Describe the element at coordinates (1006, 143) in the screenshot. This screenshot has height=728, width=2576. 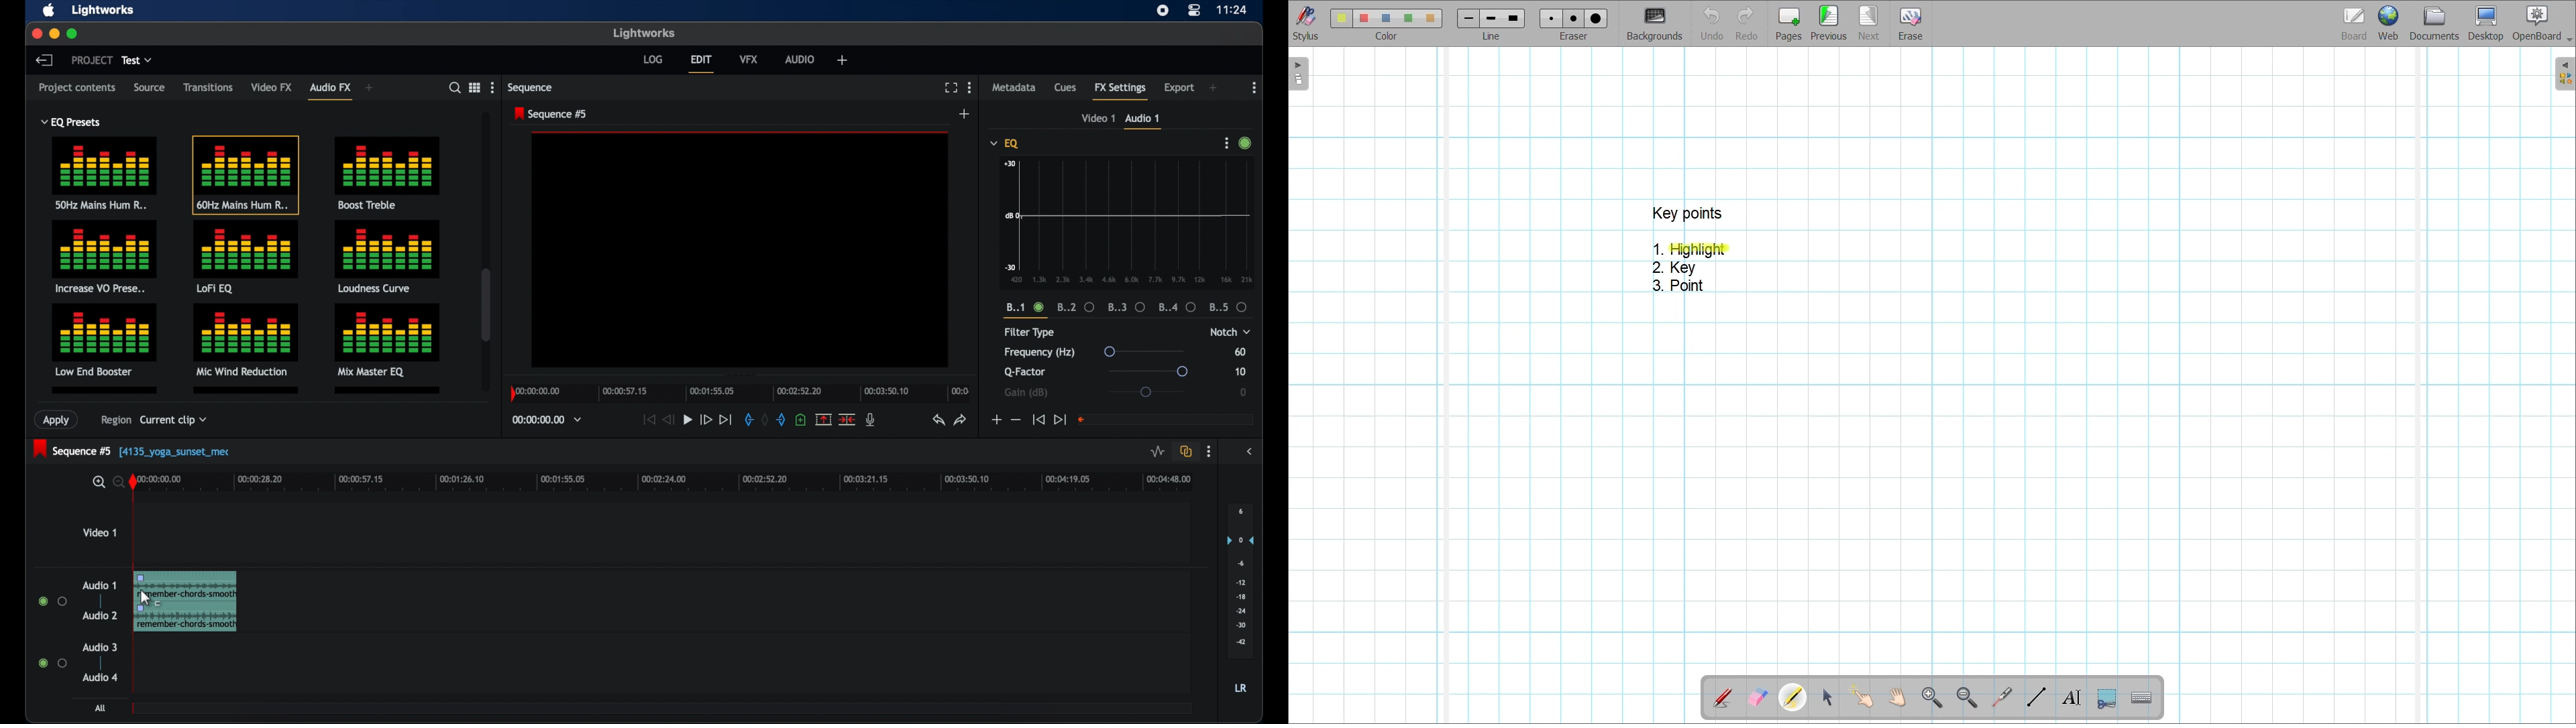
I see `eq` at that location.